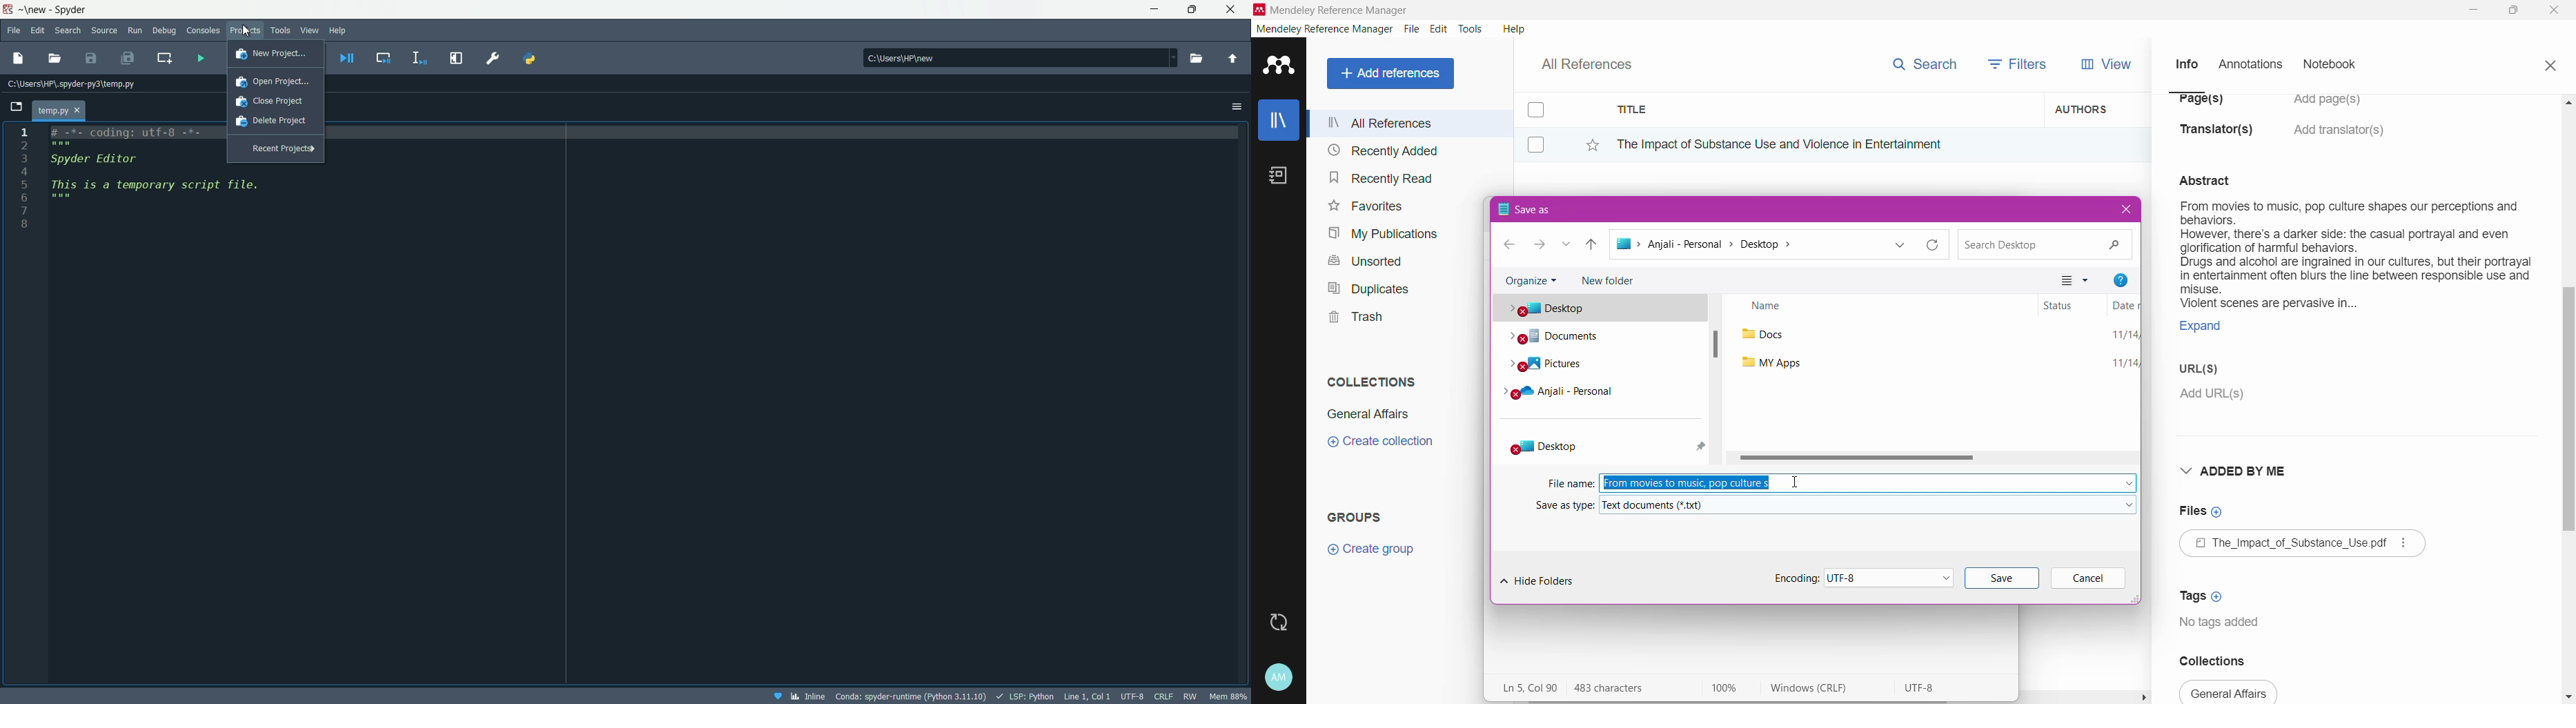  What do you see at coordinates (1593, 208) in the screenshot?
I see `Save As` at bounding box center [1593, 208].